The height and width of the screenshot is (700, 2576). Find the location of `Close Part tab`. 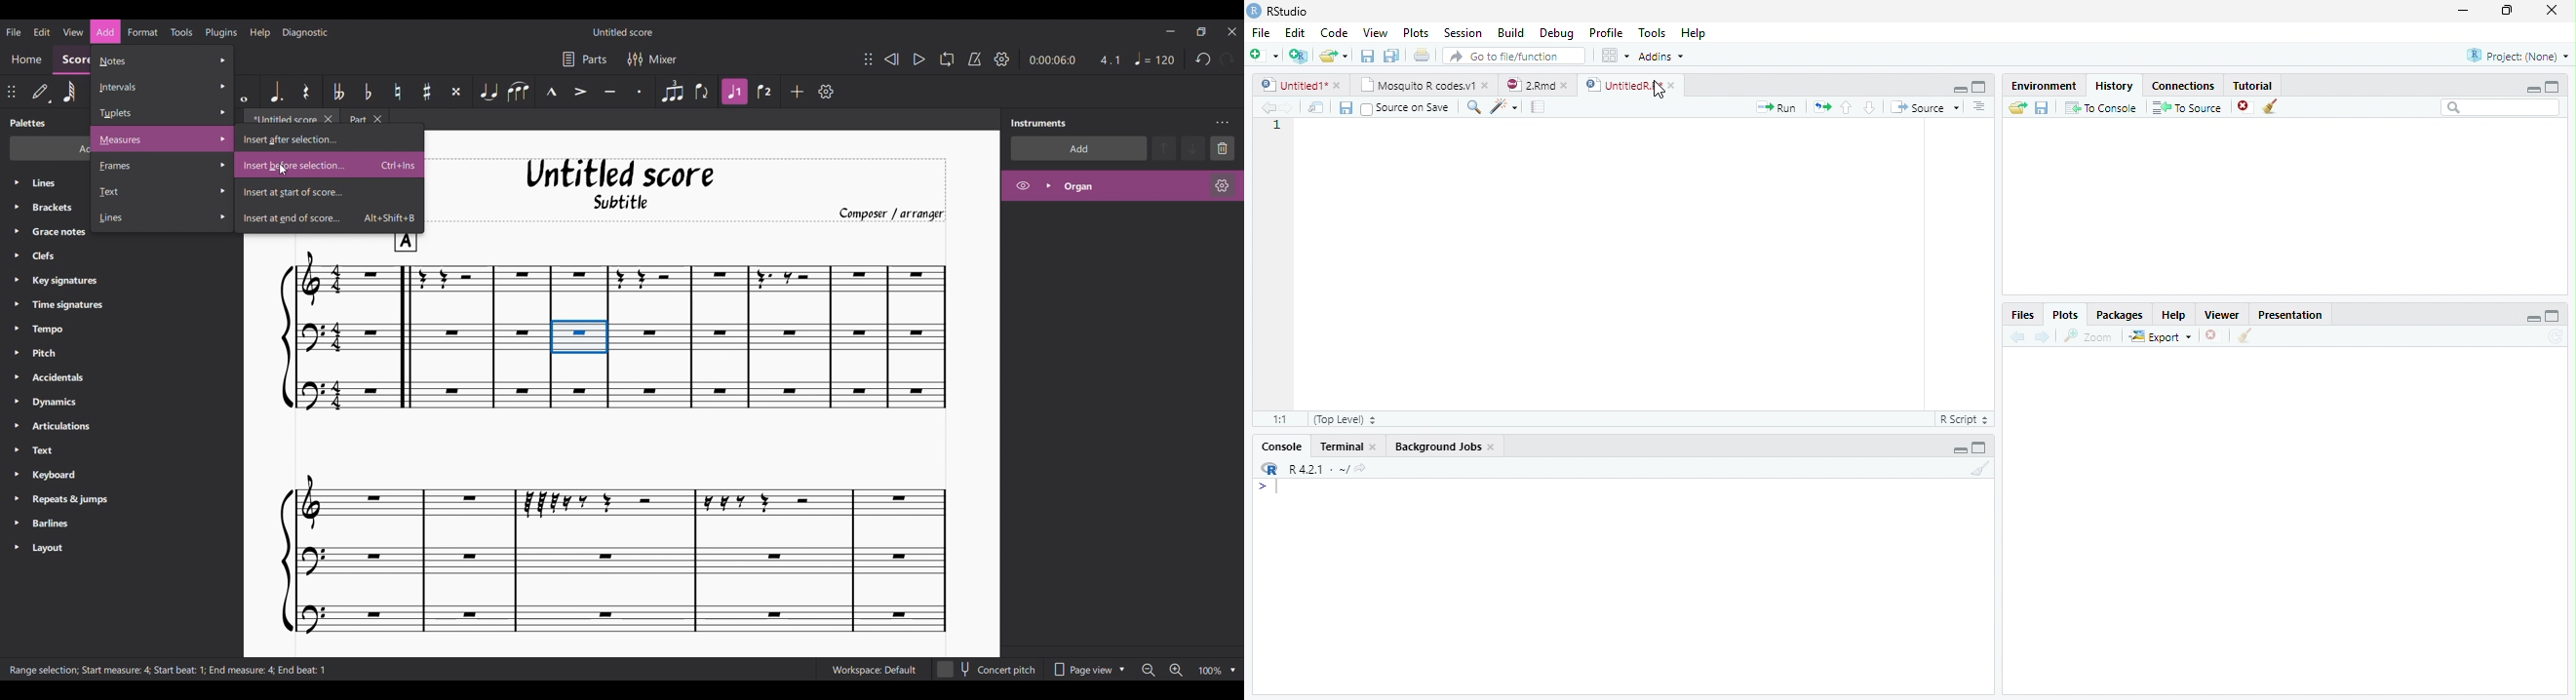

Close Part tab is located at coordinates (378, 119).